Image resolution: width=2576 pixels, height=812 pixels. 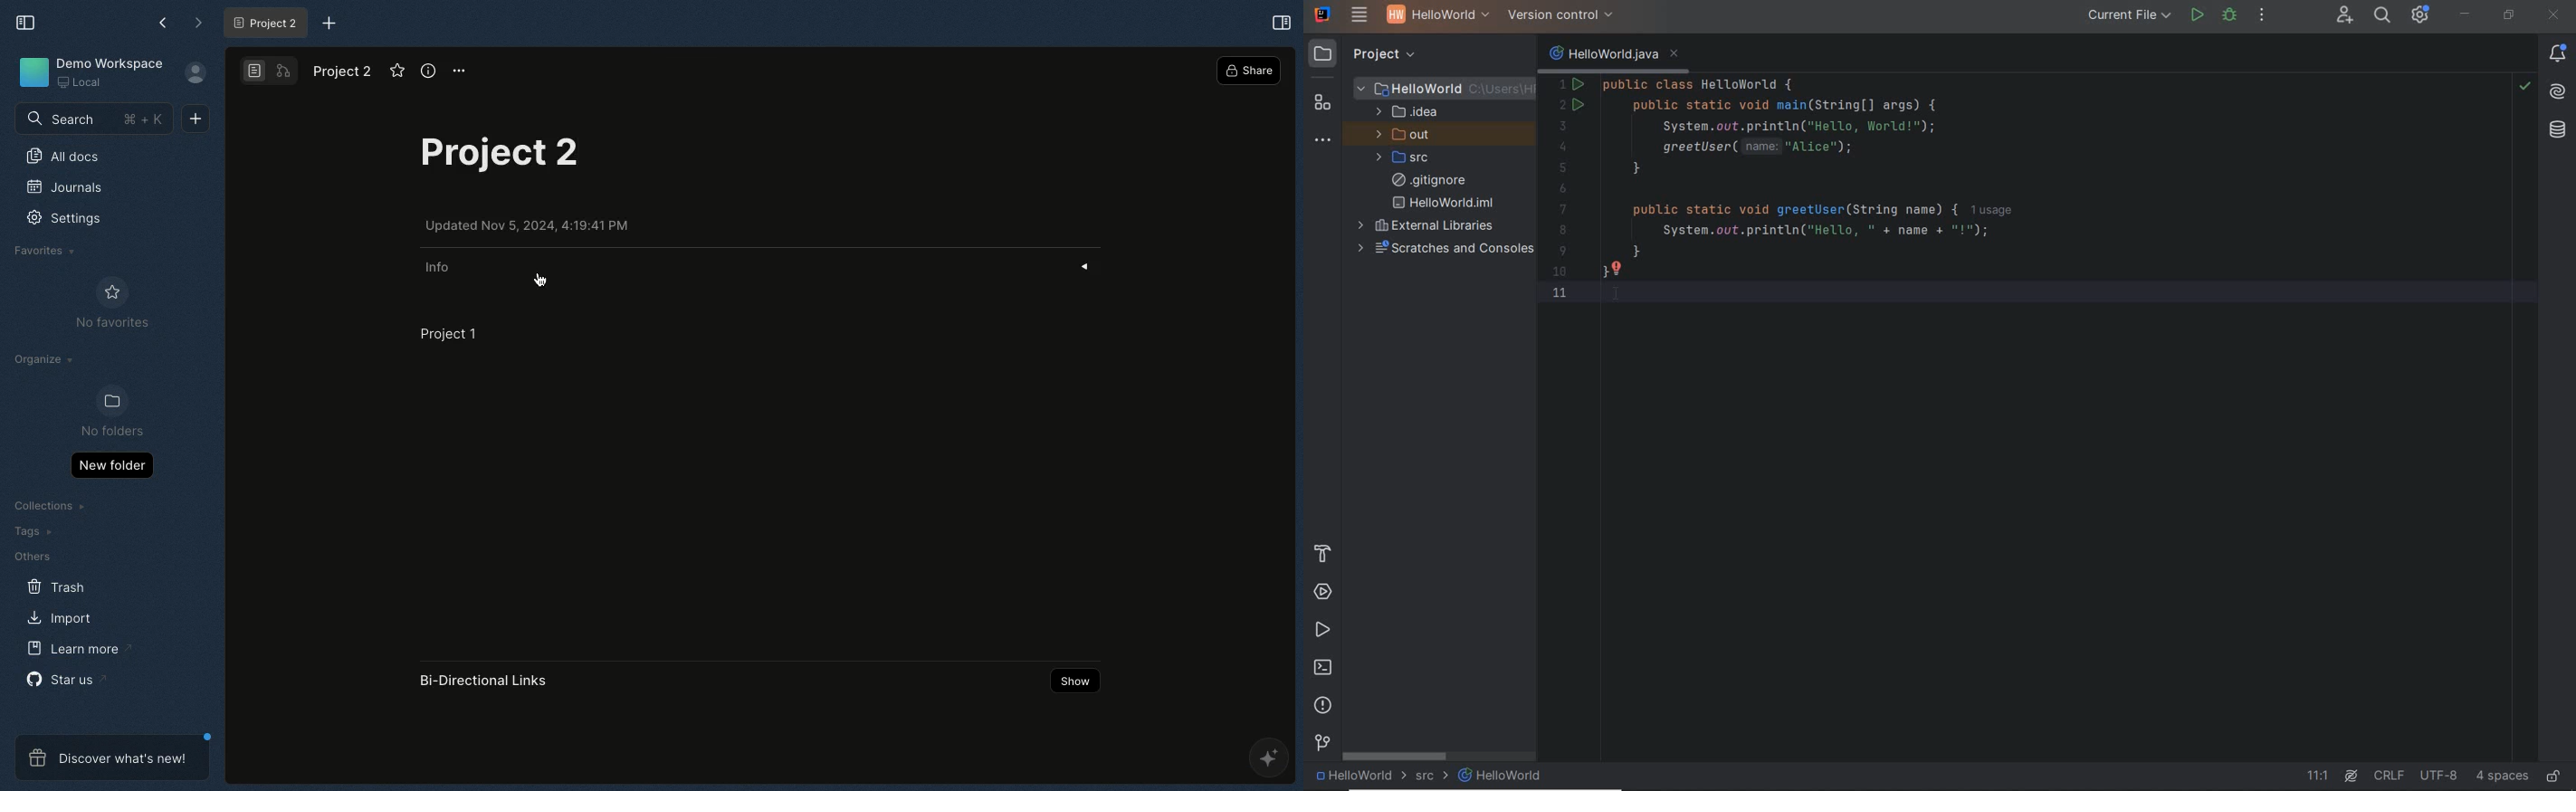 What do you see at coordinates (396, 71) in the screenshot?
I see `Favourite` at bounding box center [396, 71].